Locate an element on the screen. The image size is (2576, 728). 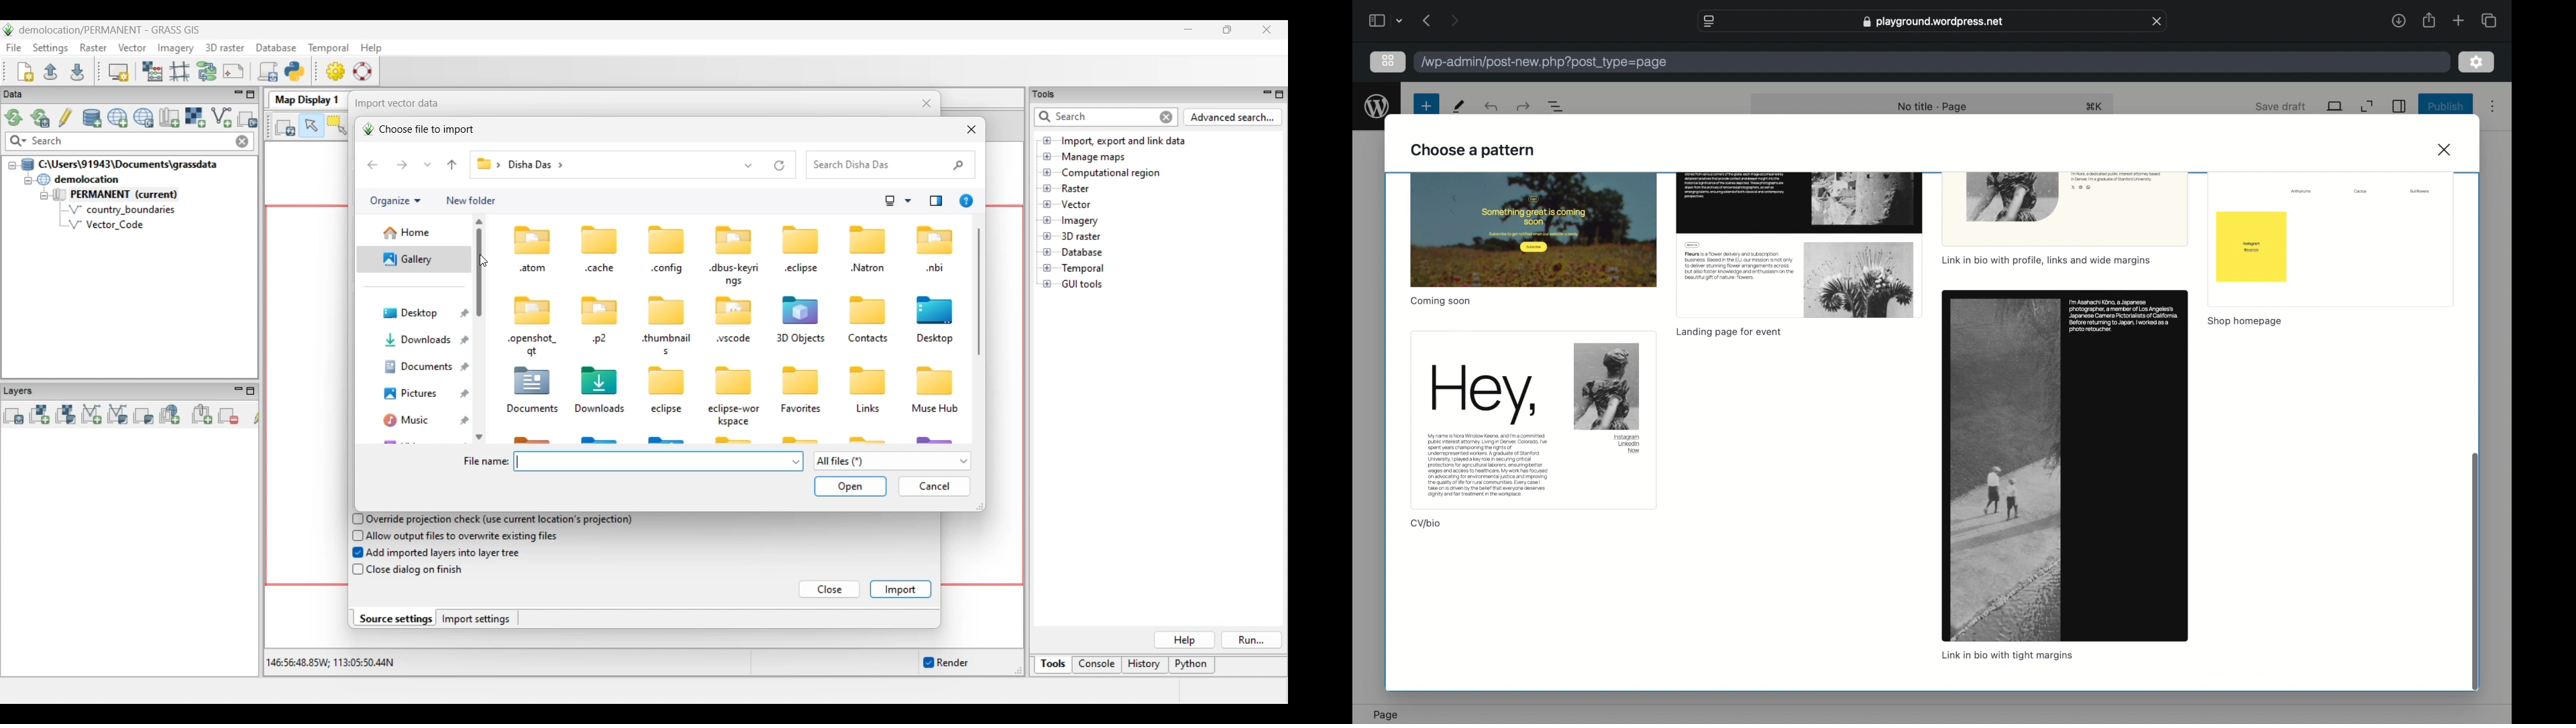
wordpress is located at coordinates (1377, 106).